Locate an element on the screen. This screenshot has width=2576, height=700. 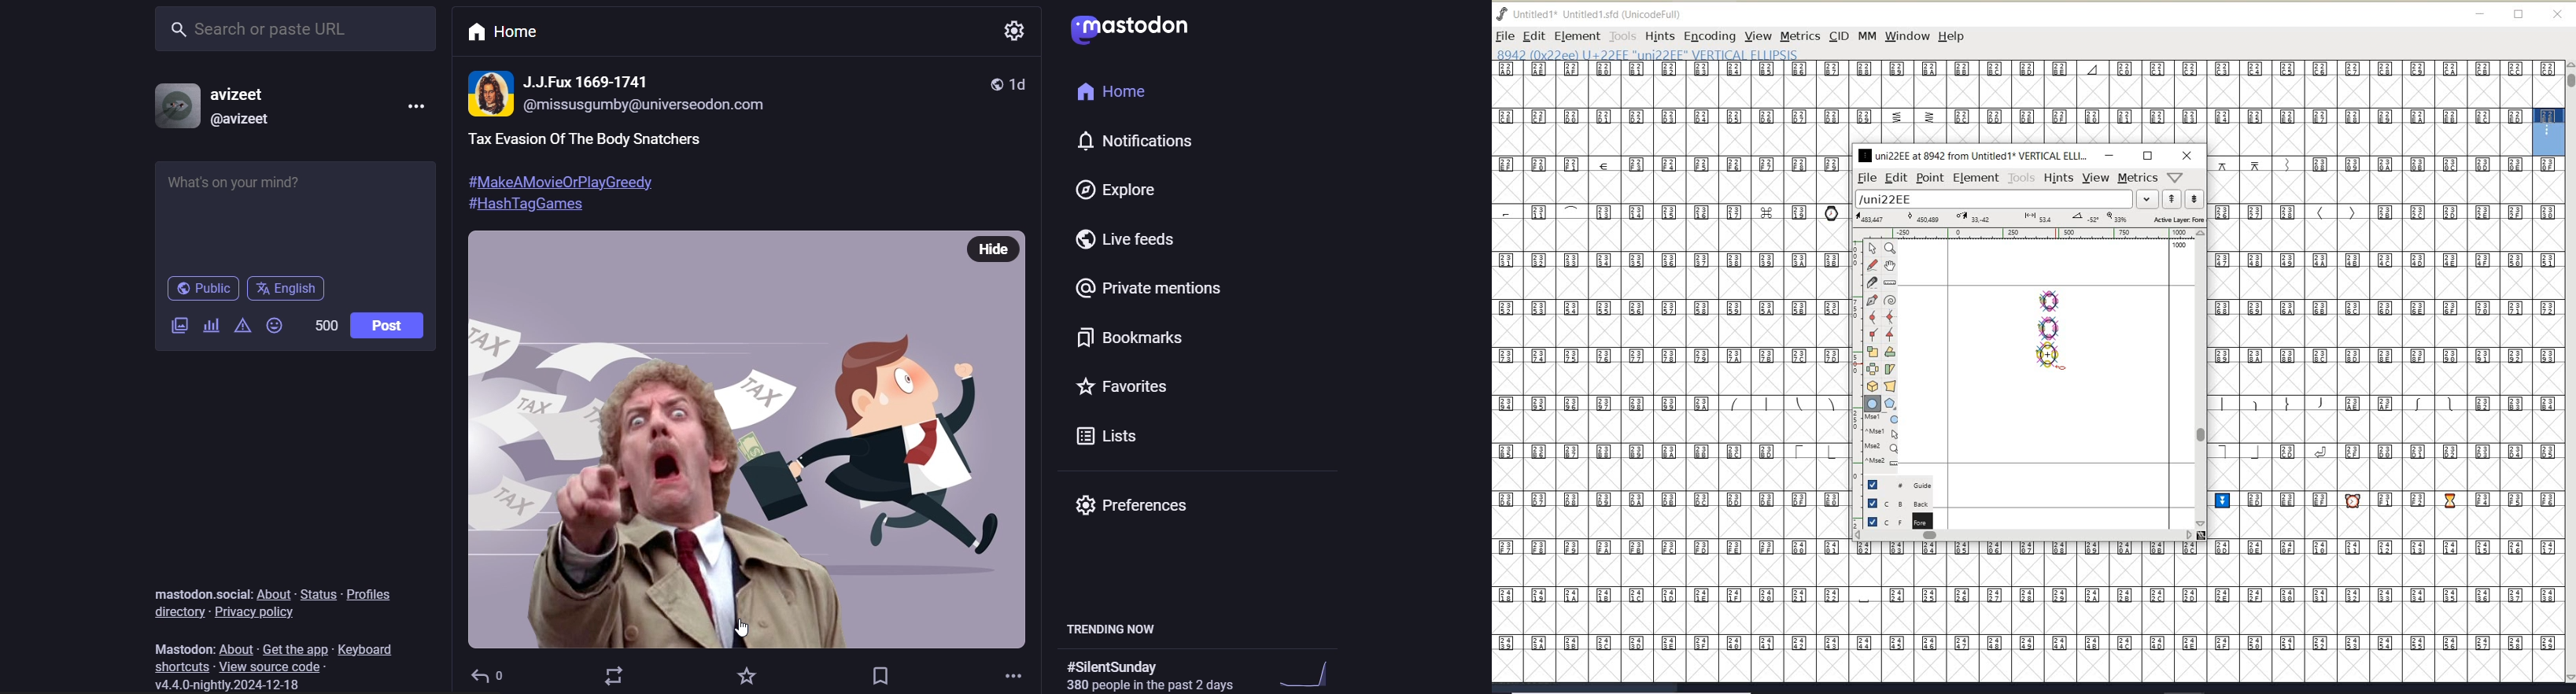
keyboard is located at coordinates (369, 649).